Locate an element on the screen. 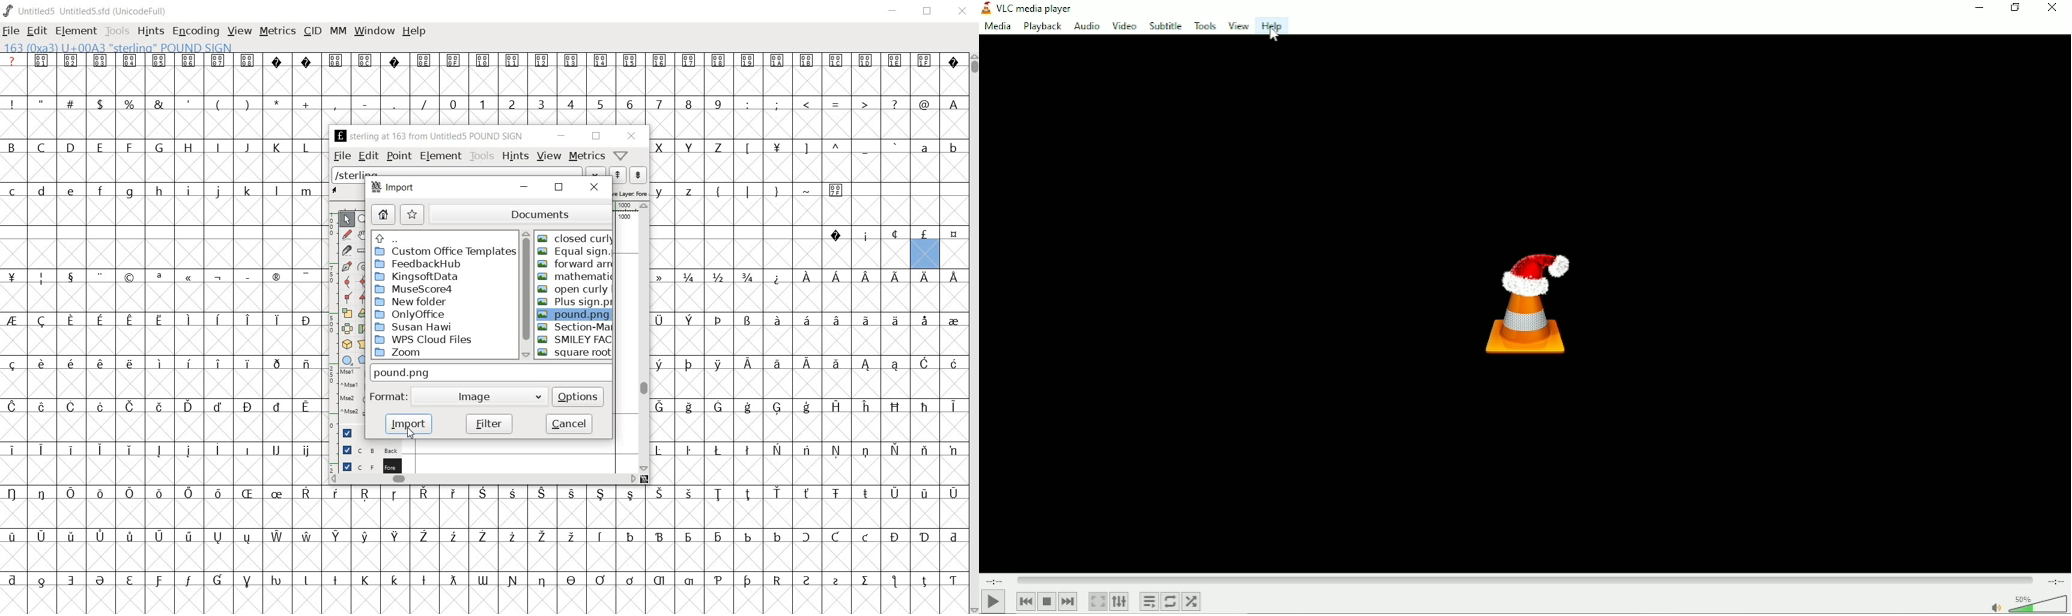 The height and width of the screenshot is (616, 2072). Total duration is located at coordinates (2055, 582).